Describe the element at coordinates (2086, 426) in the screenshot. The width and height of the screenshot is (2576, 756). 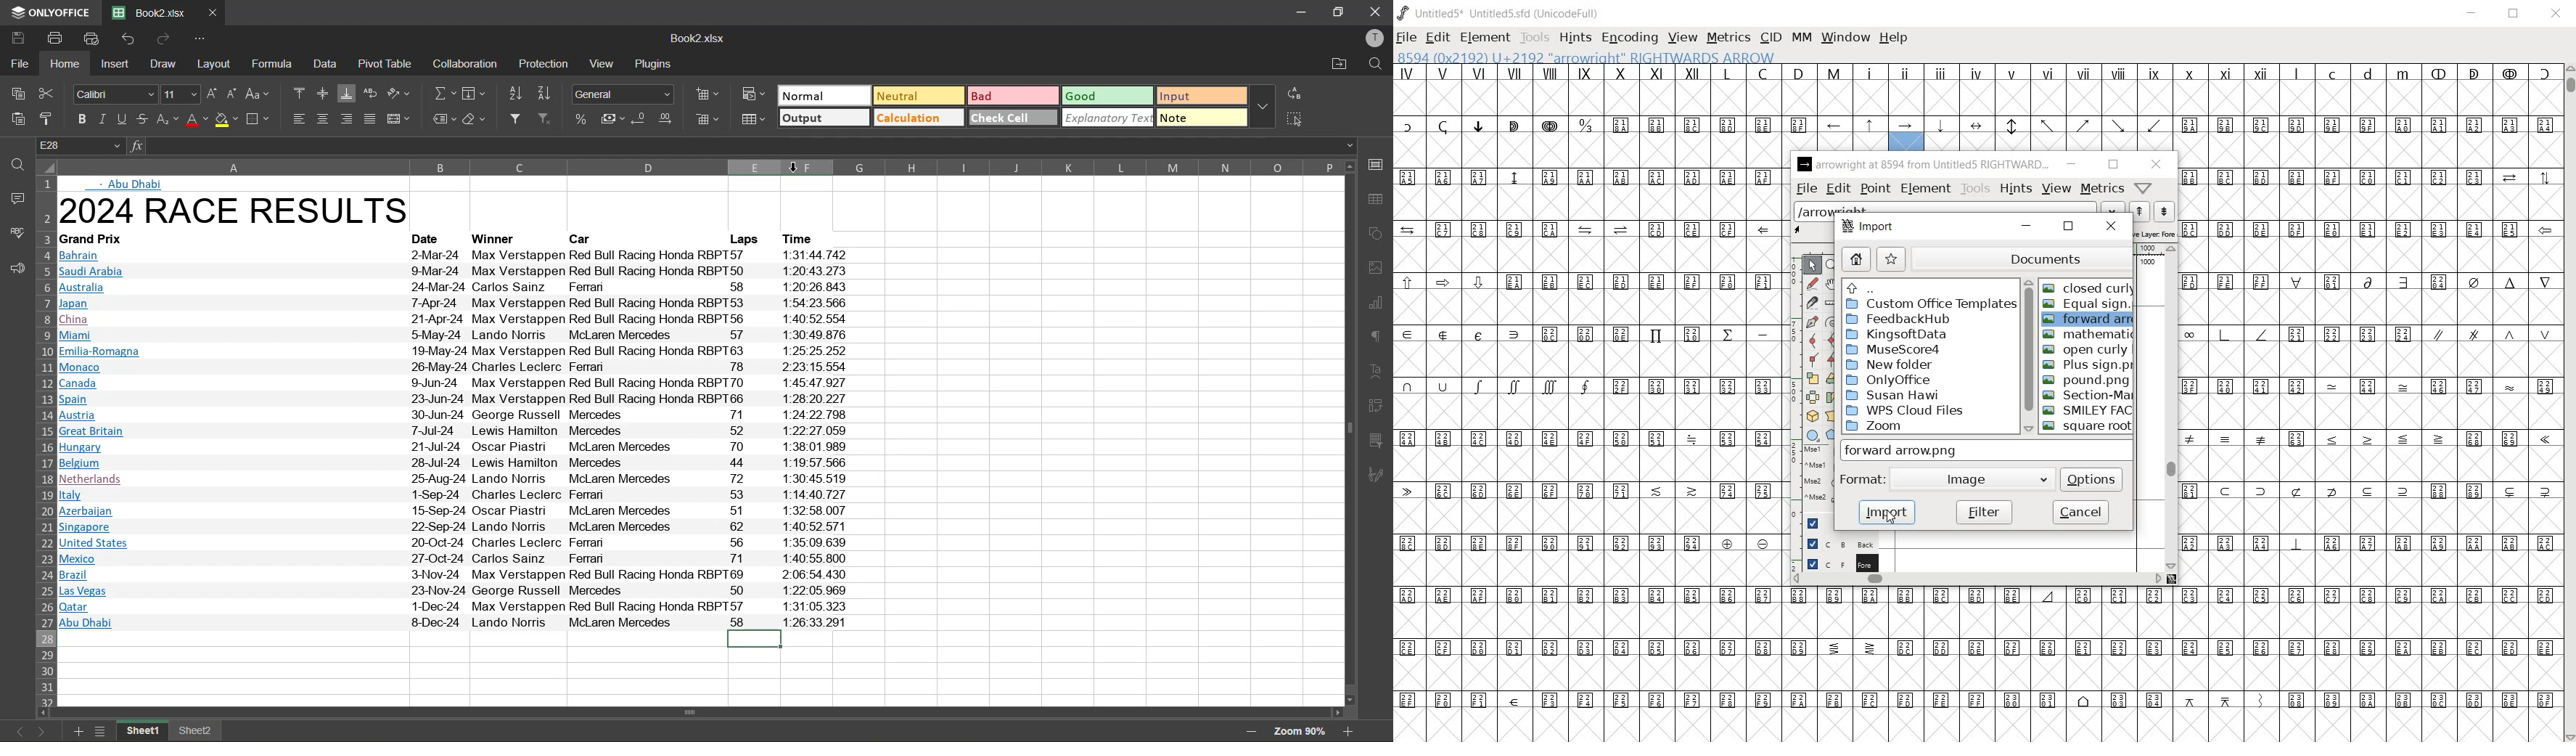
I see `square root` at that location.